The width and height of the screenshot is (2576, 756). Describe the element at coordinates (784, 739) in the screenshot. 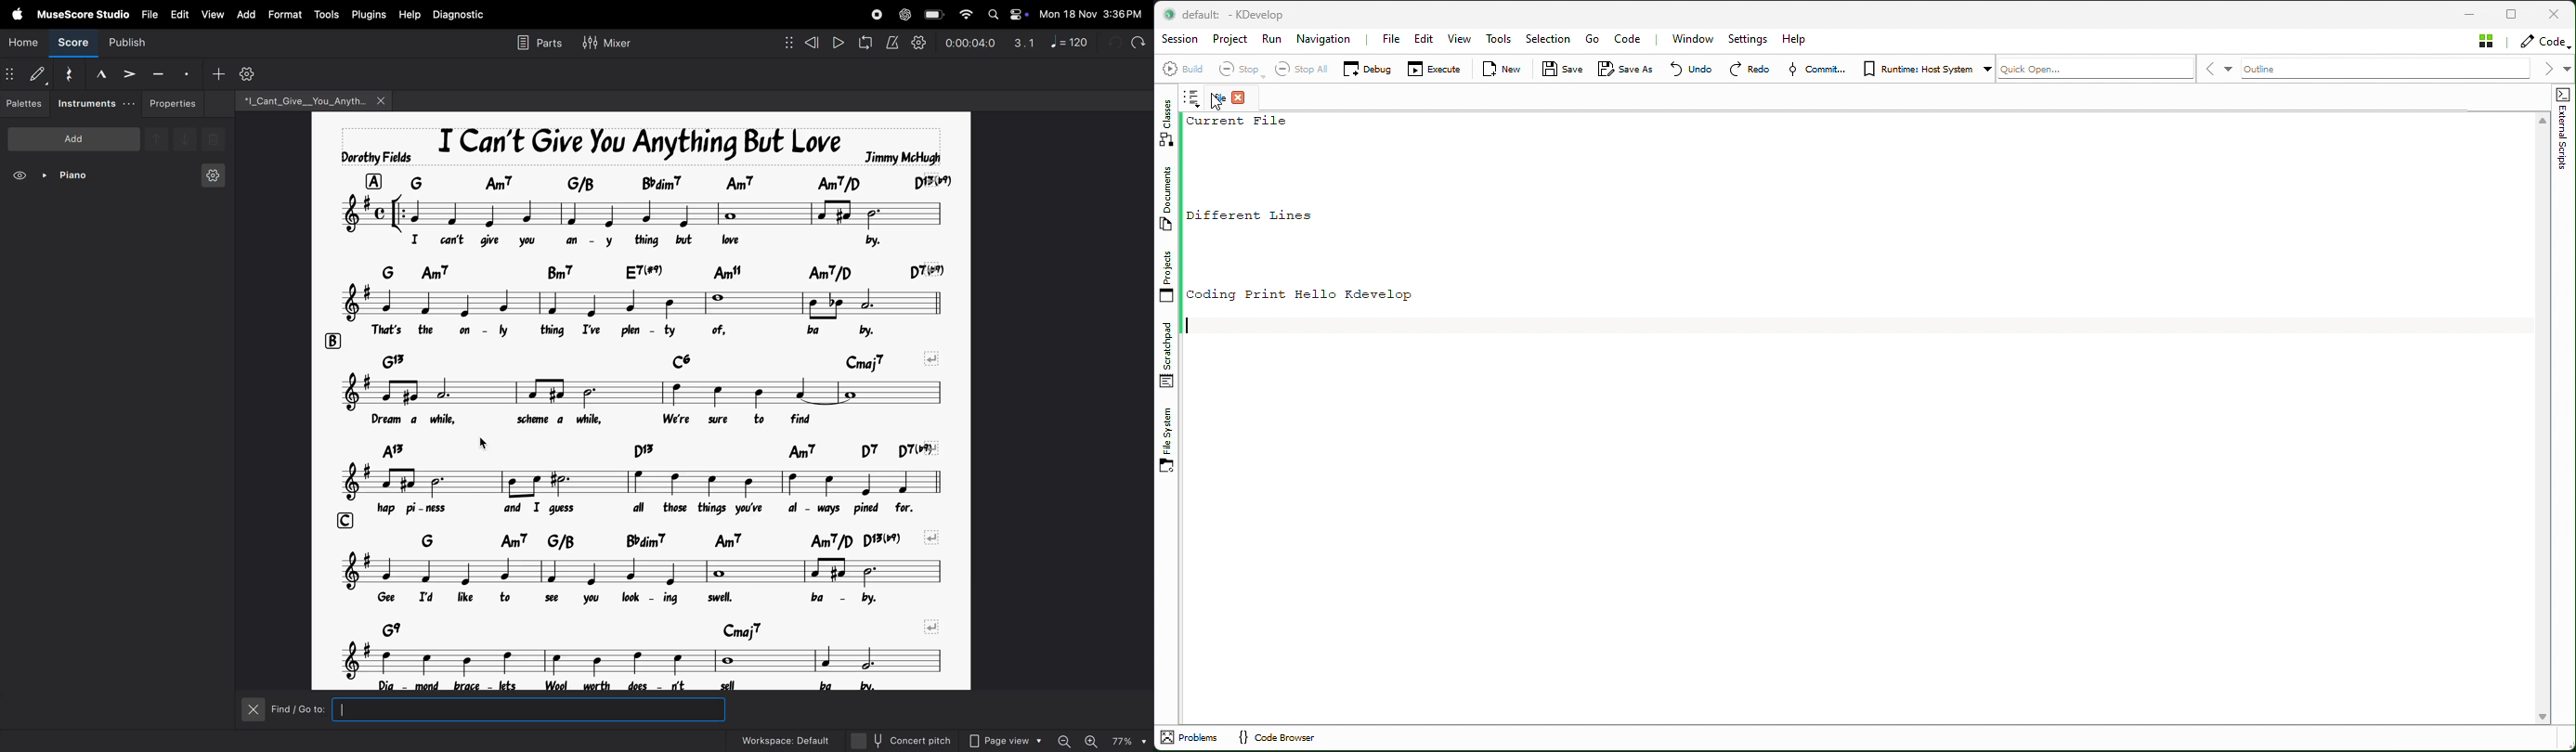

I see `workspace default` at that location.